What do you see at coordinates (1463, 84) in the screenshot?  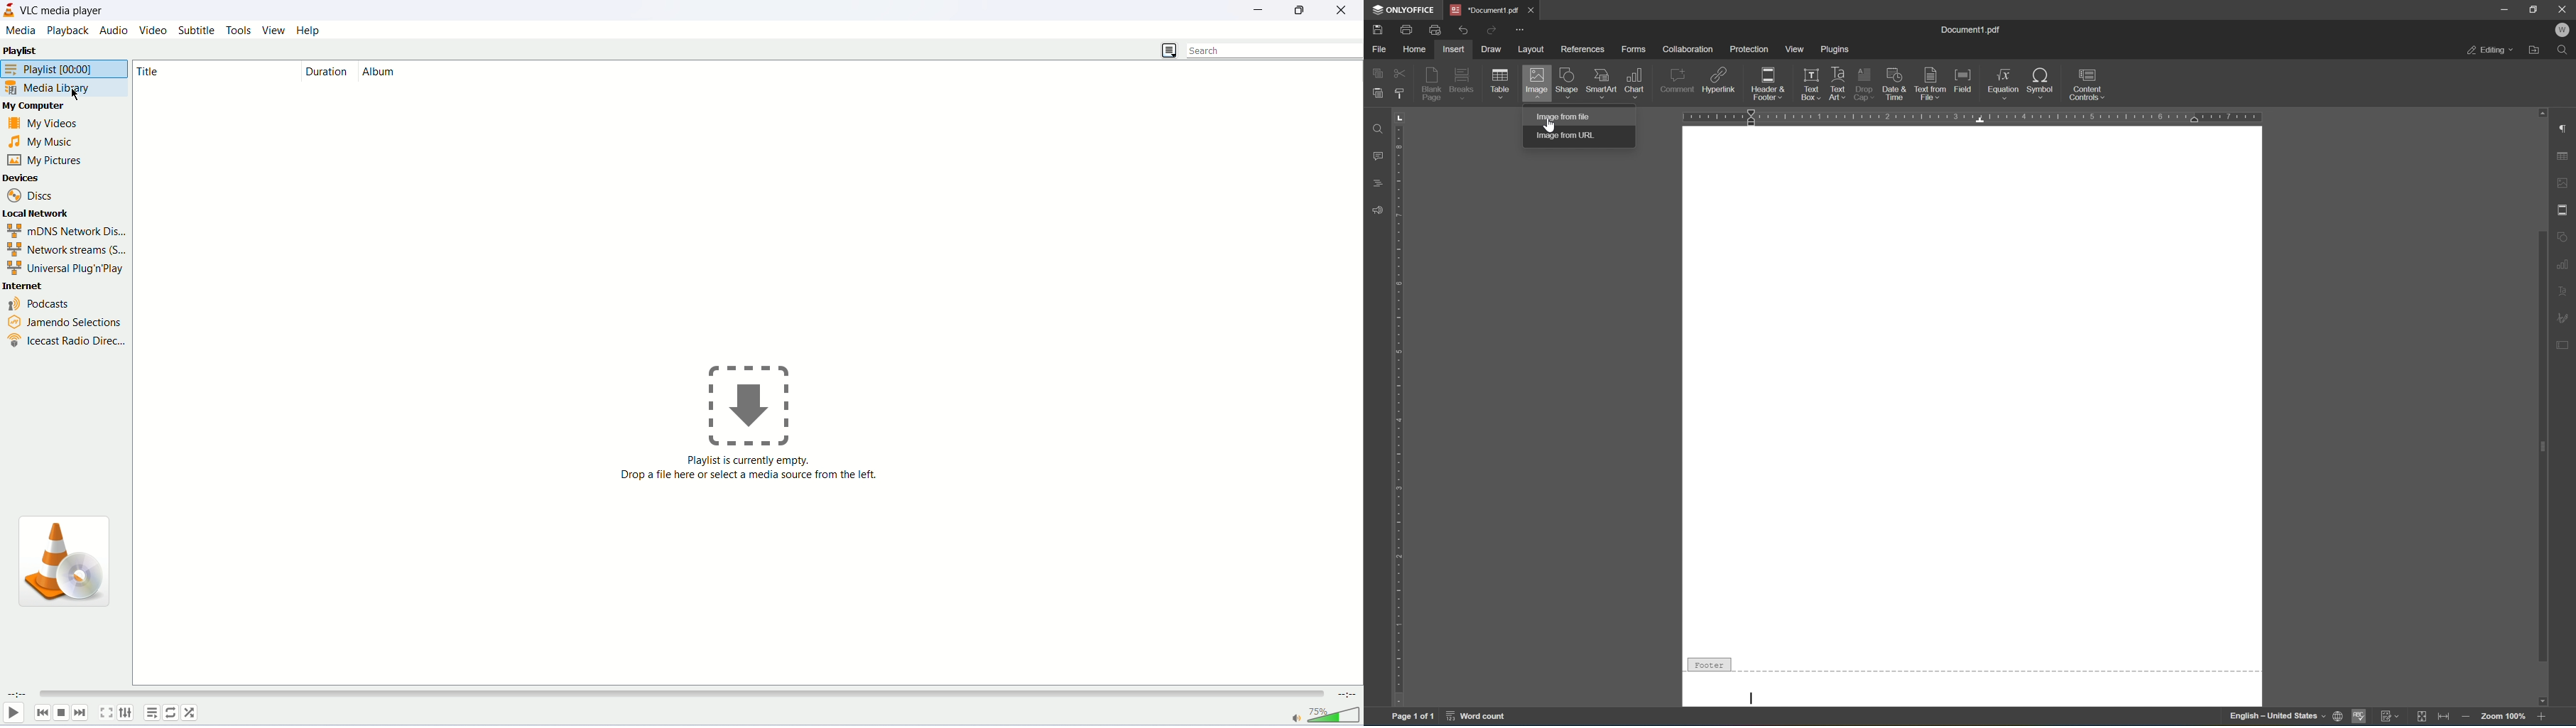 I see `breaks` at bounding box center [1463, 84].